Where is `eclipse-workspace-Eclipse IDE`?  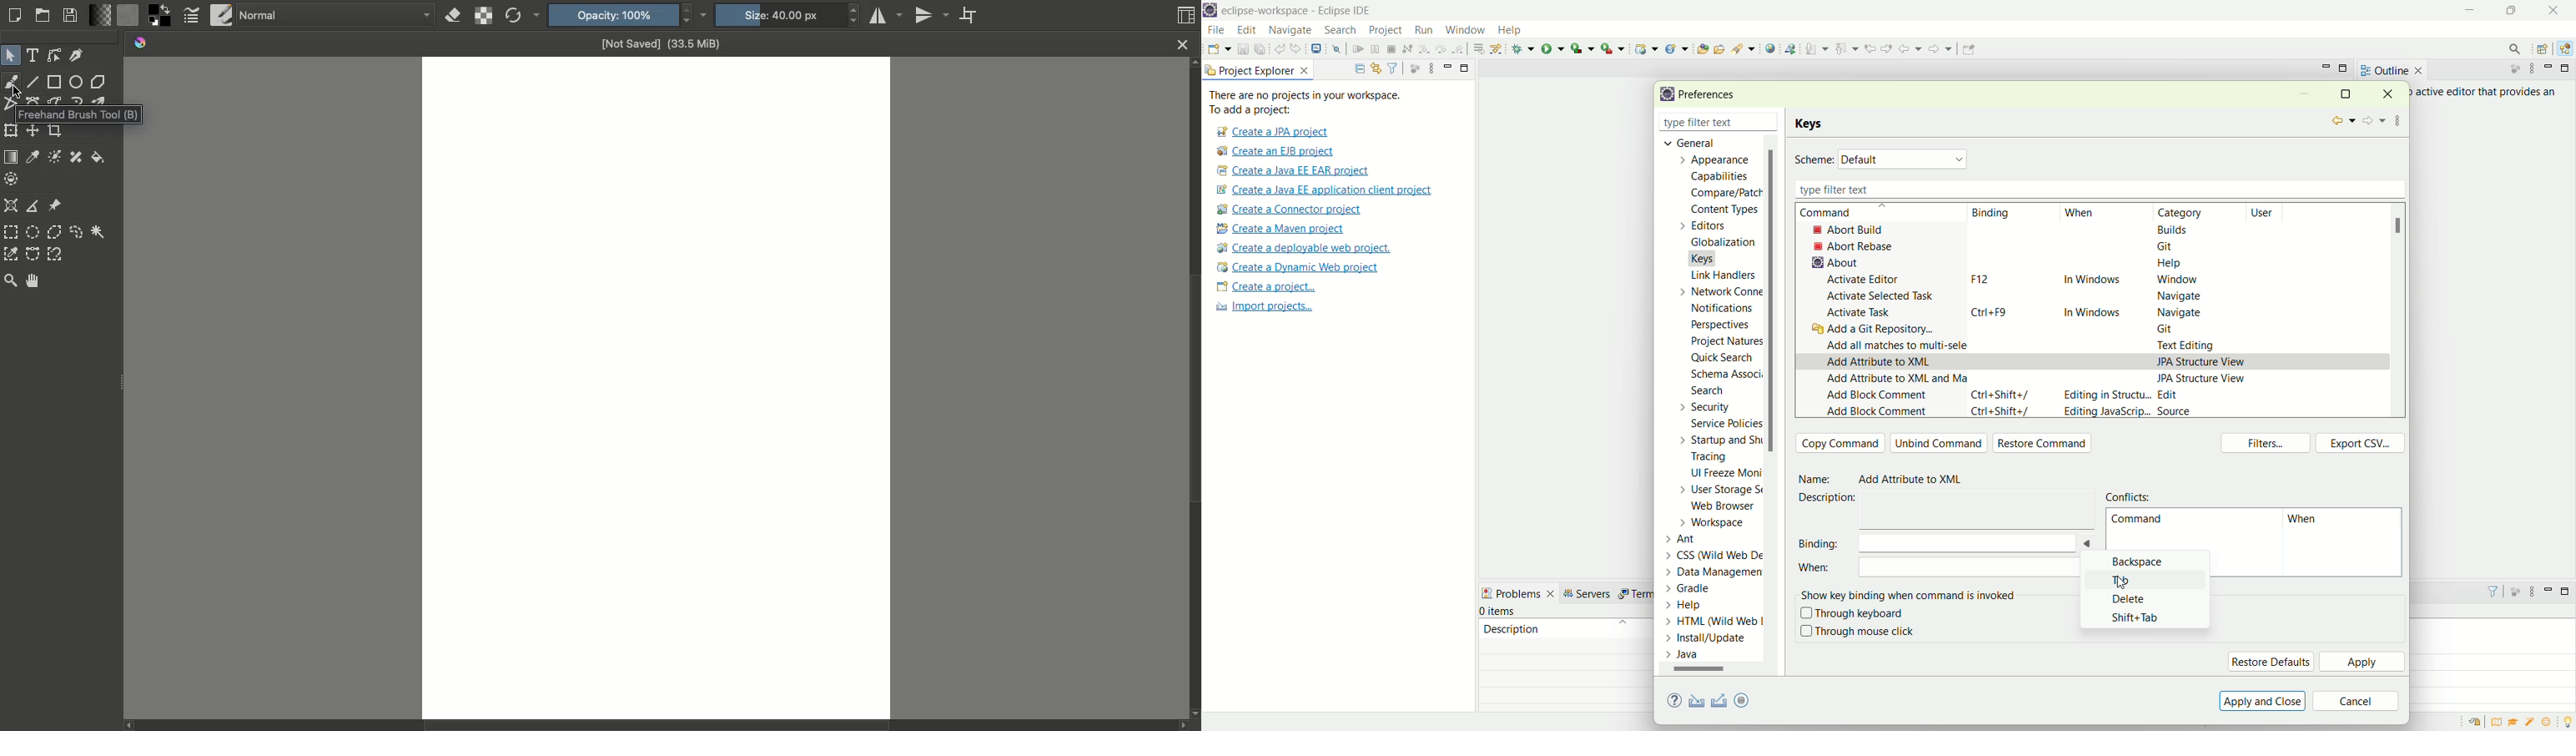
eclipse-workspace-Eclipse IDE is located at coordinates (1295, 11).